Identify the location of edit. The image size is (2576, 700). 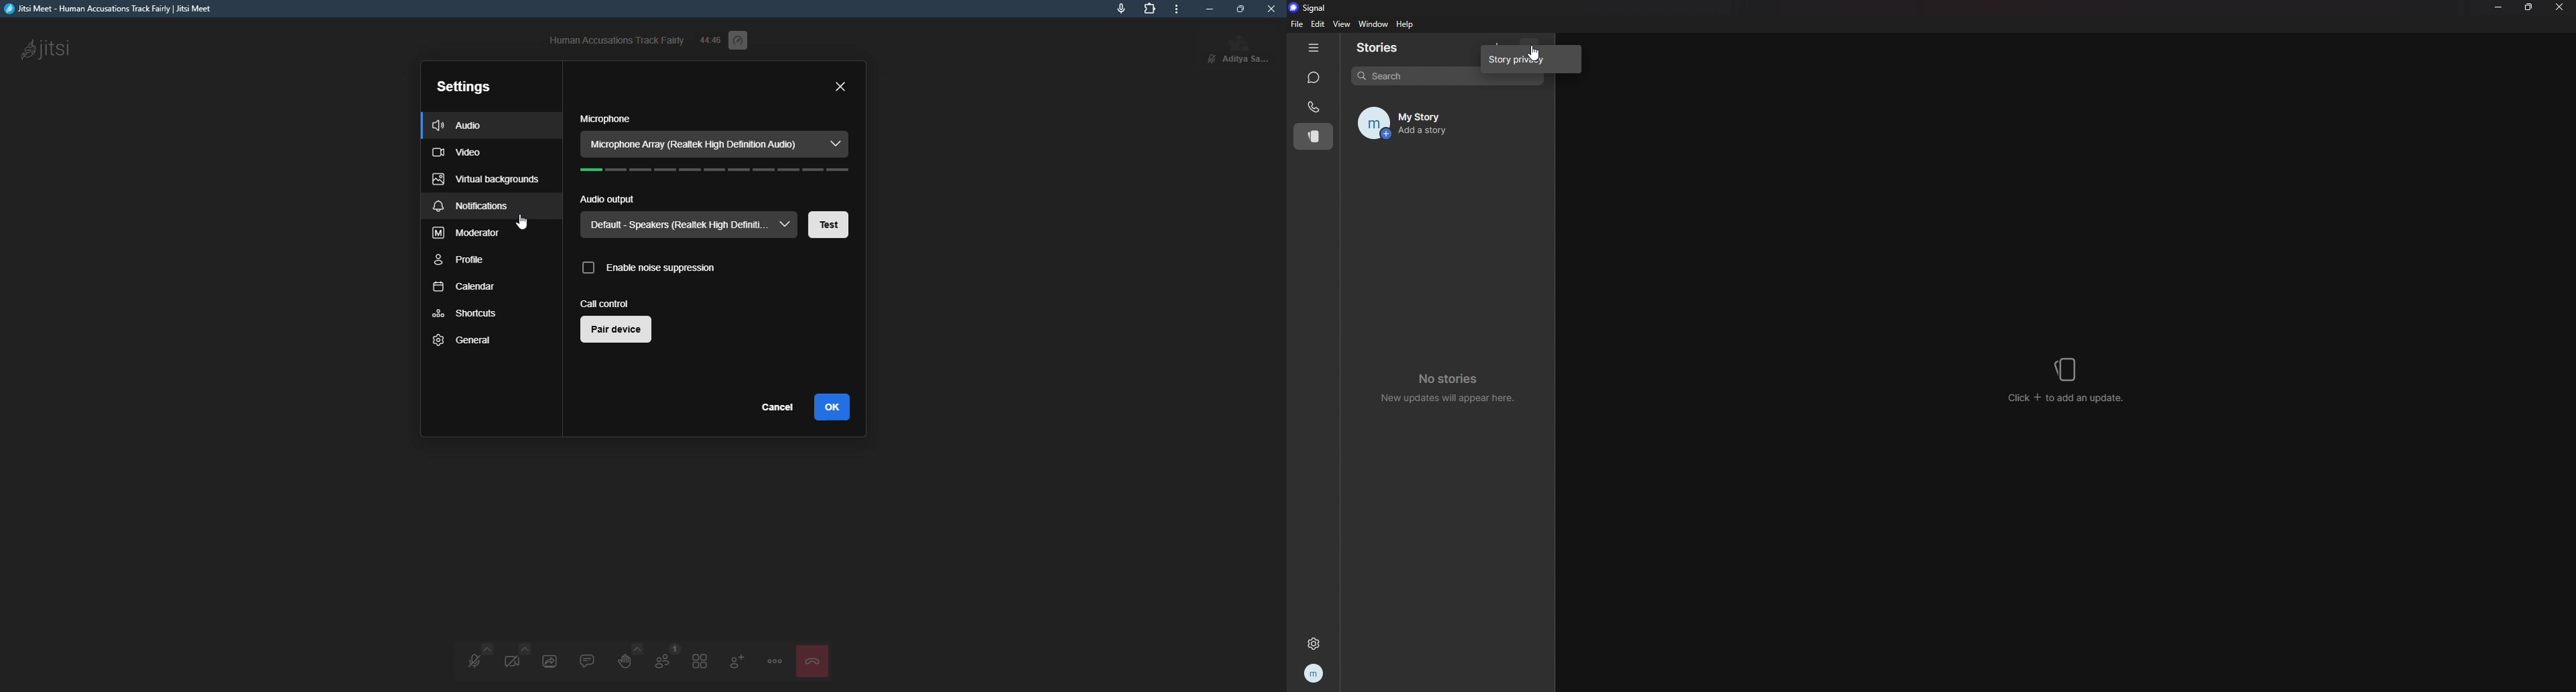
(1318, 24).